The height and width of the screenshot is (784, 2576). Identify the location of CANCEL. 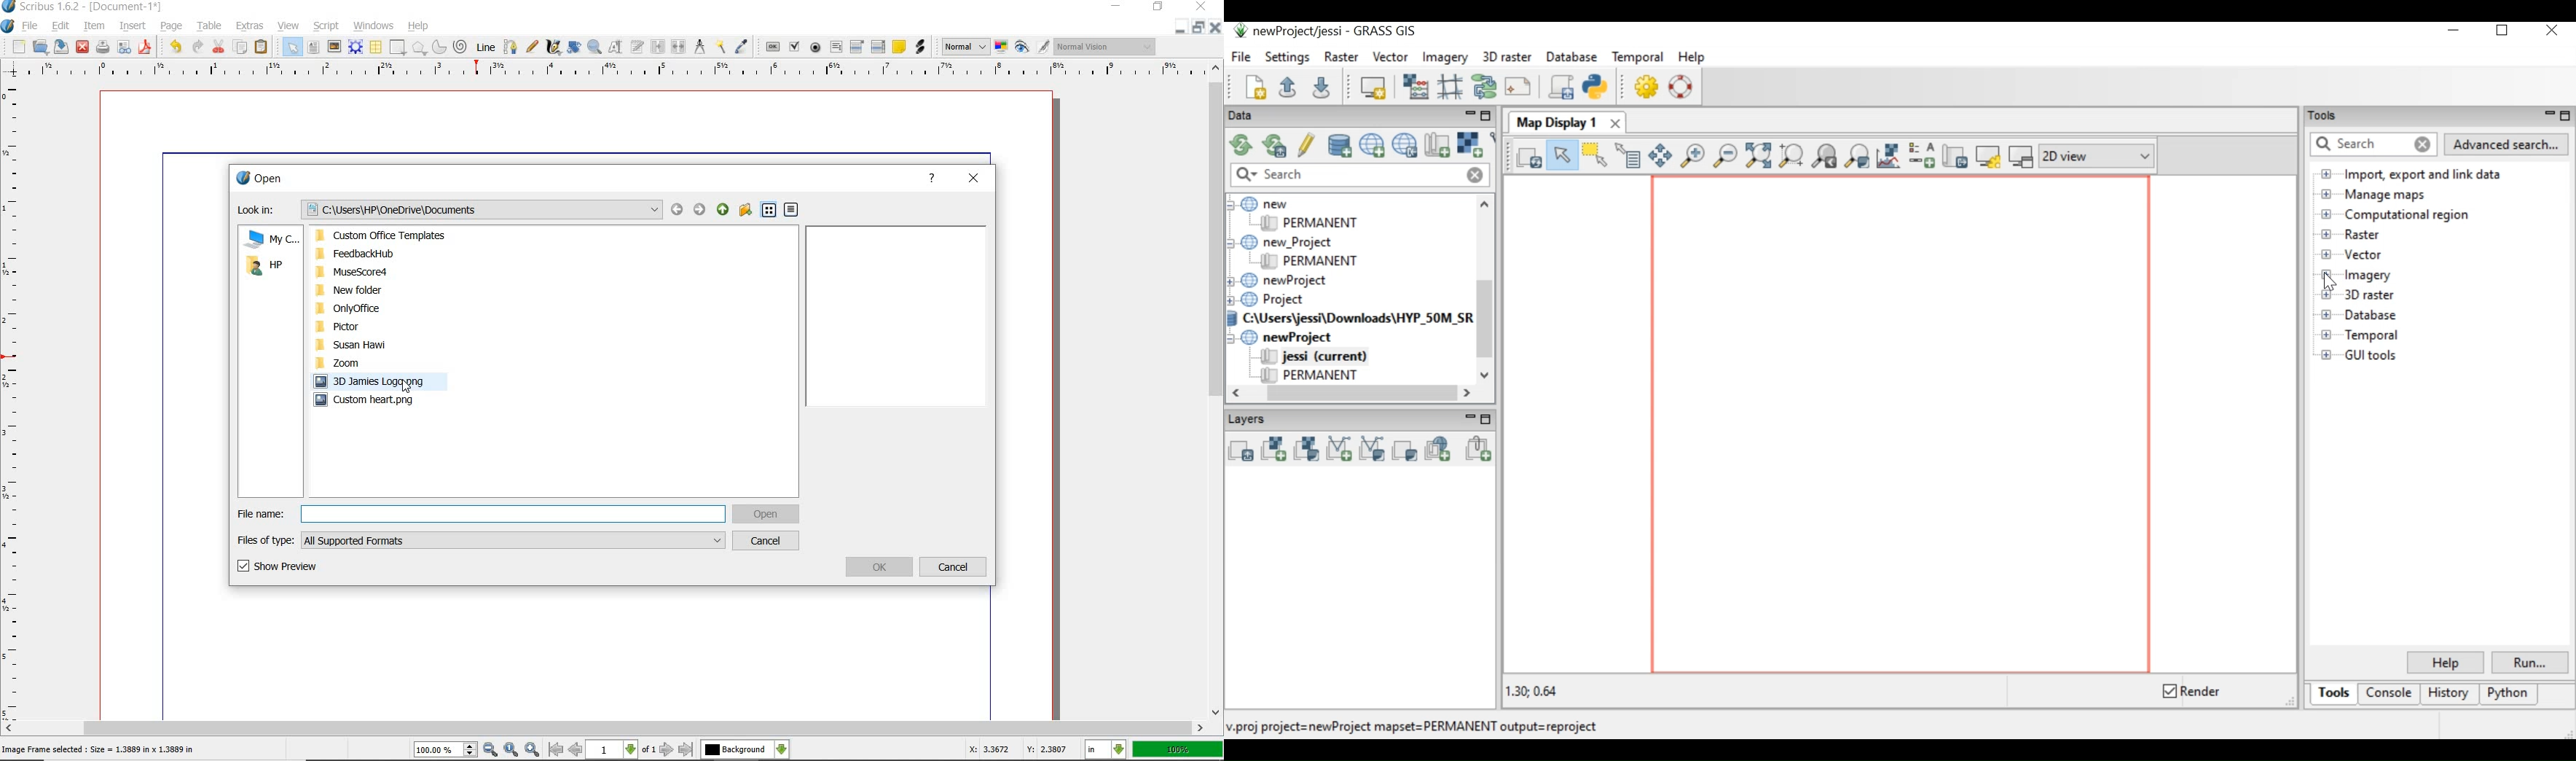
(766, 541).